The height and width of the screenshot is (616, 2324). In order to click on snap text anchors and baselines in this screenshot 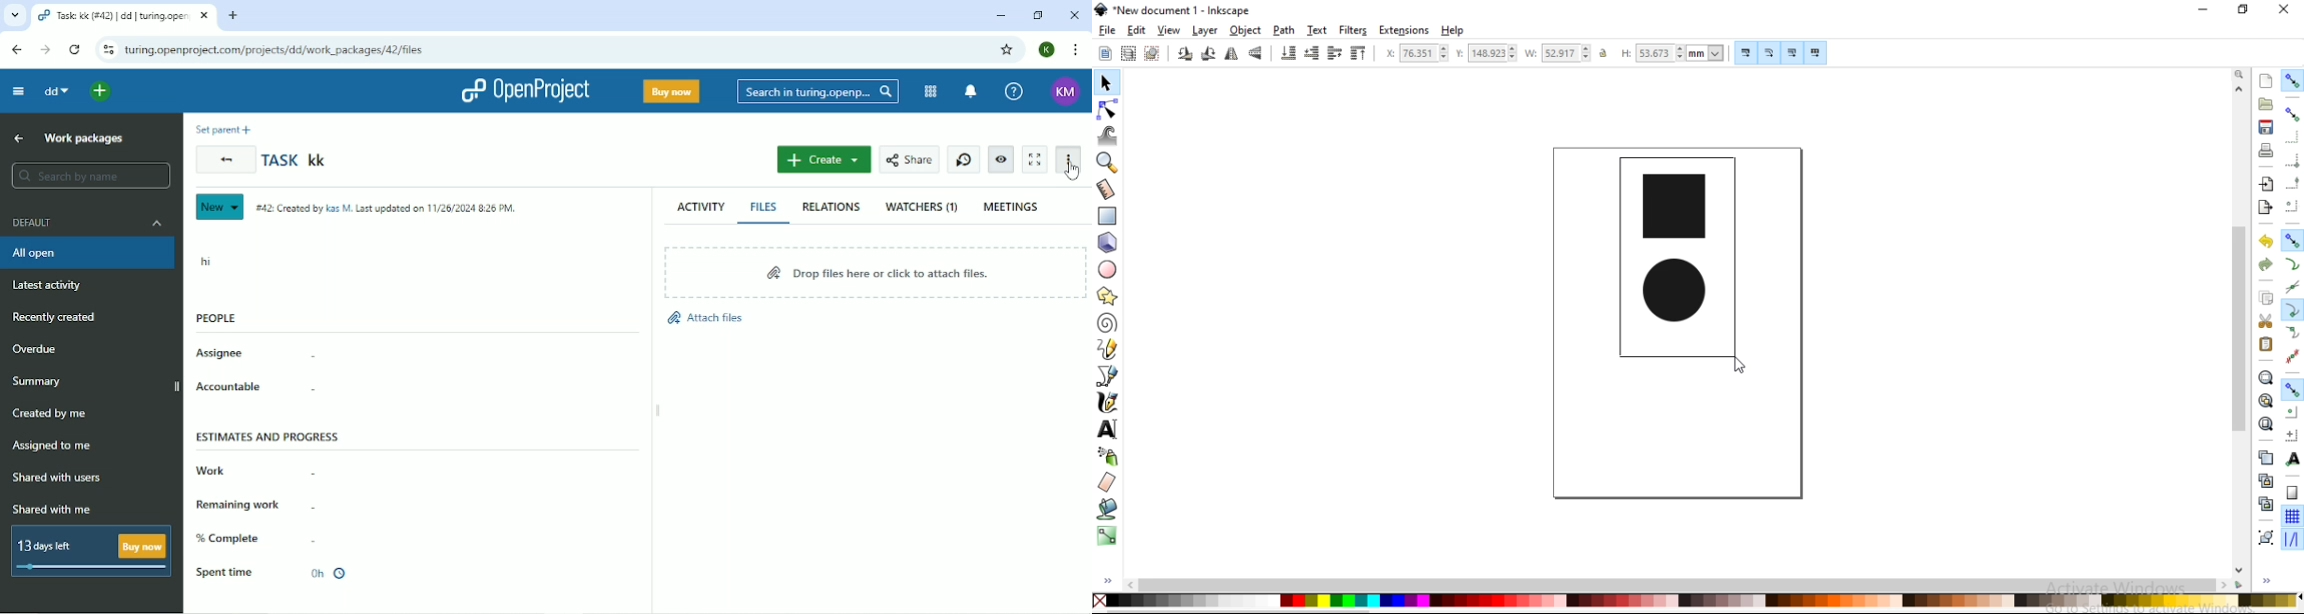, I will do `click(2293, 458)`.